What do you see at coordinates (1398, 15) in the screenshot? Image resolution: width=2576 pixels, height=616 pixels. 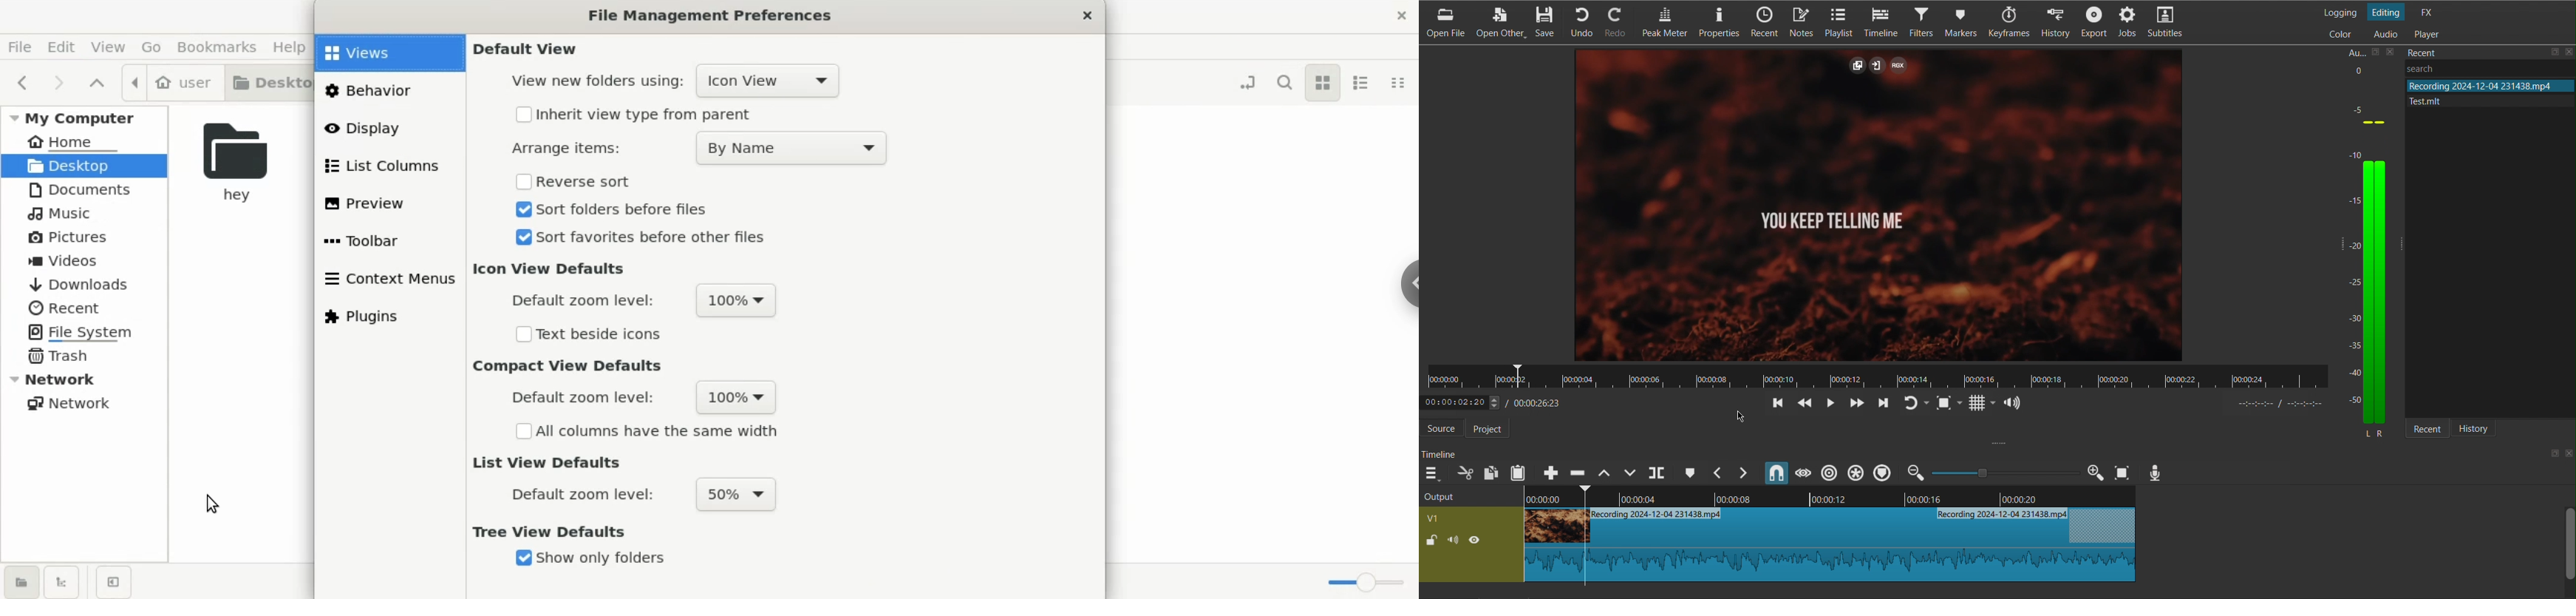 I see `close` at bounding box center [1398, 15].